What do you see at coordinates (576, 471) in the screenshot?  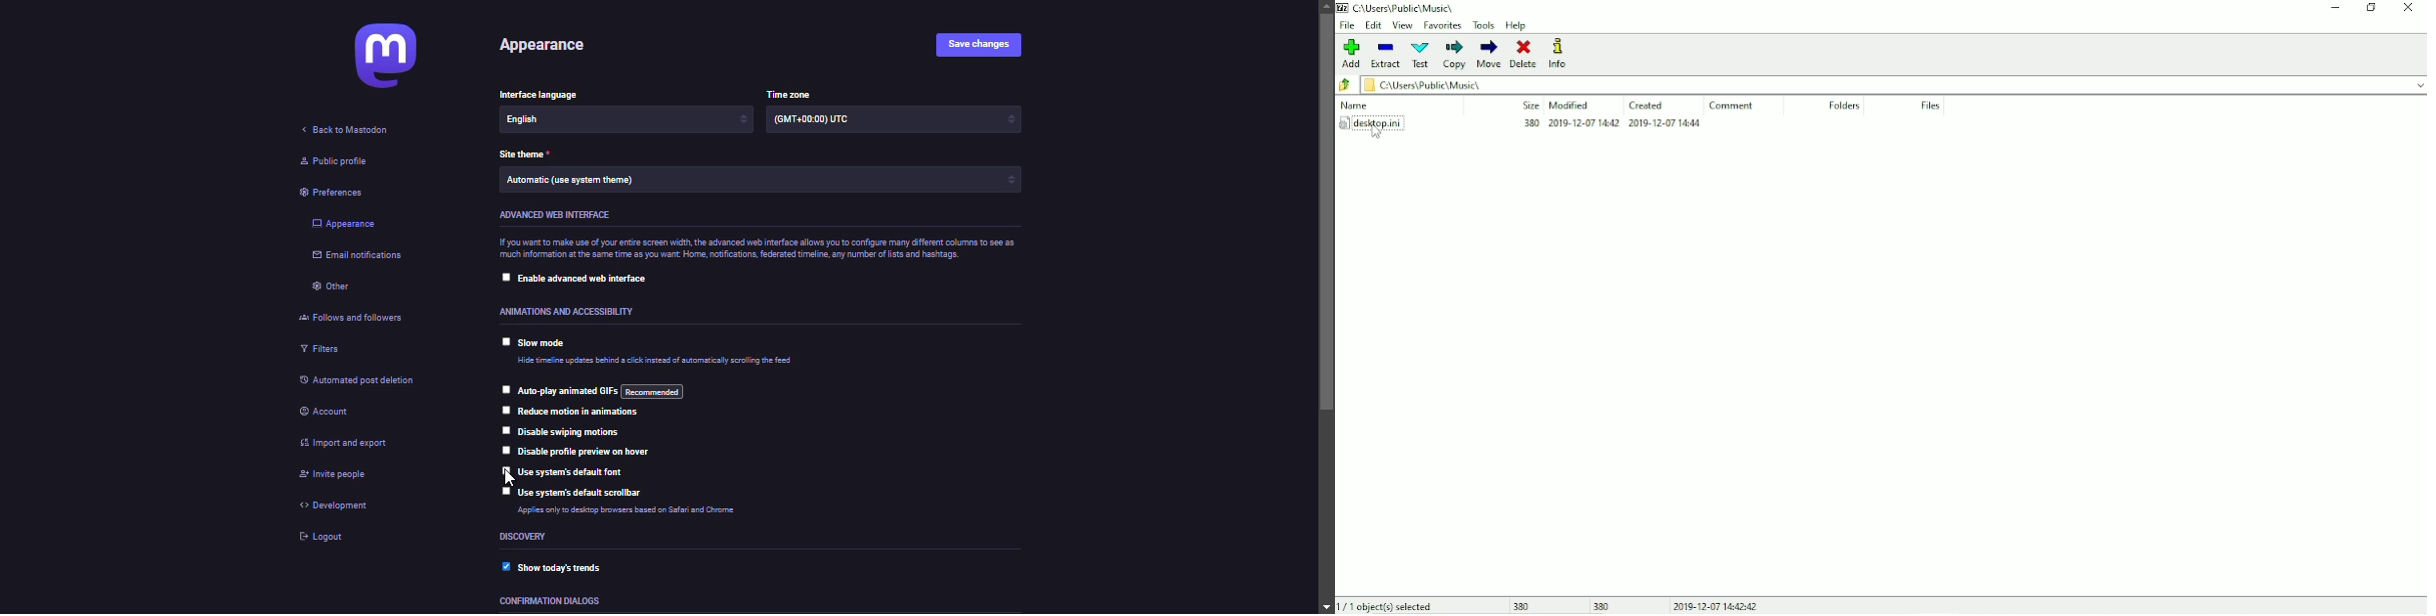 I see `use system's default font` at bounding box center [576, 471].